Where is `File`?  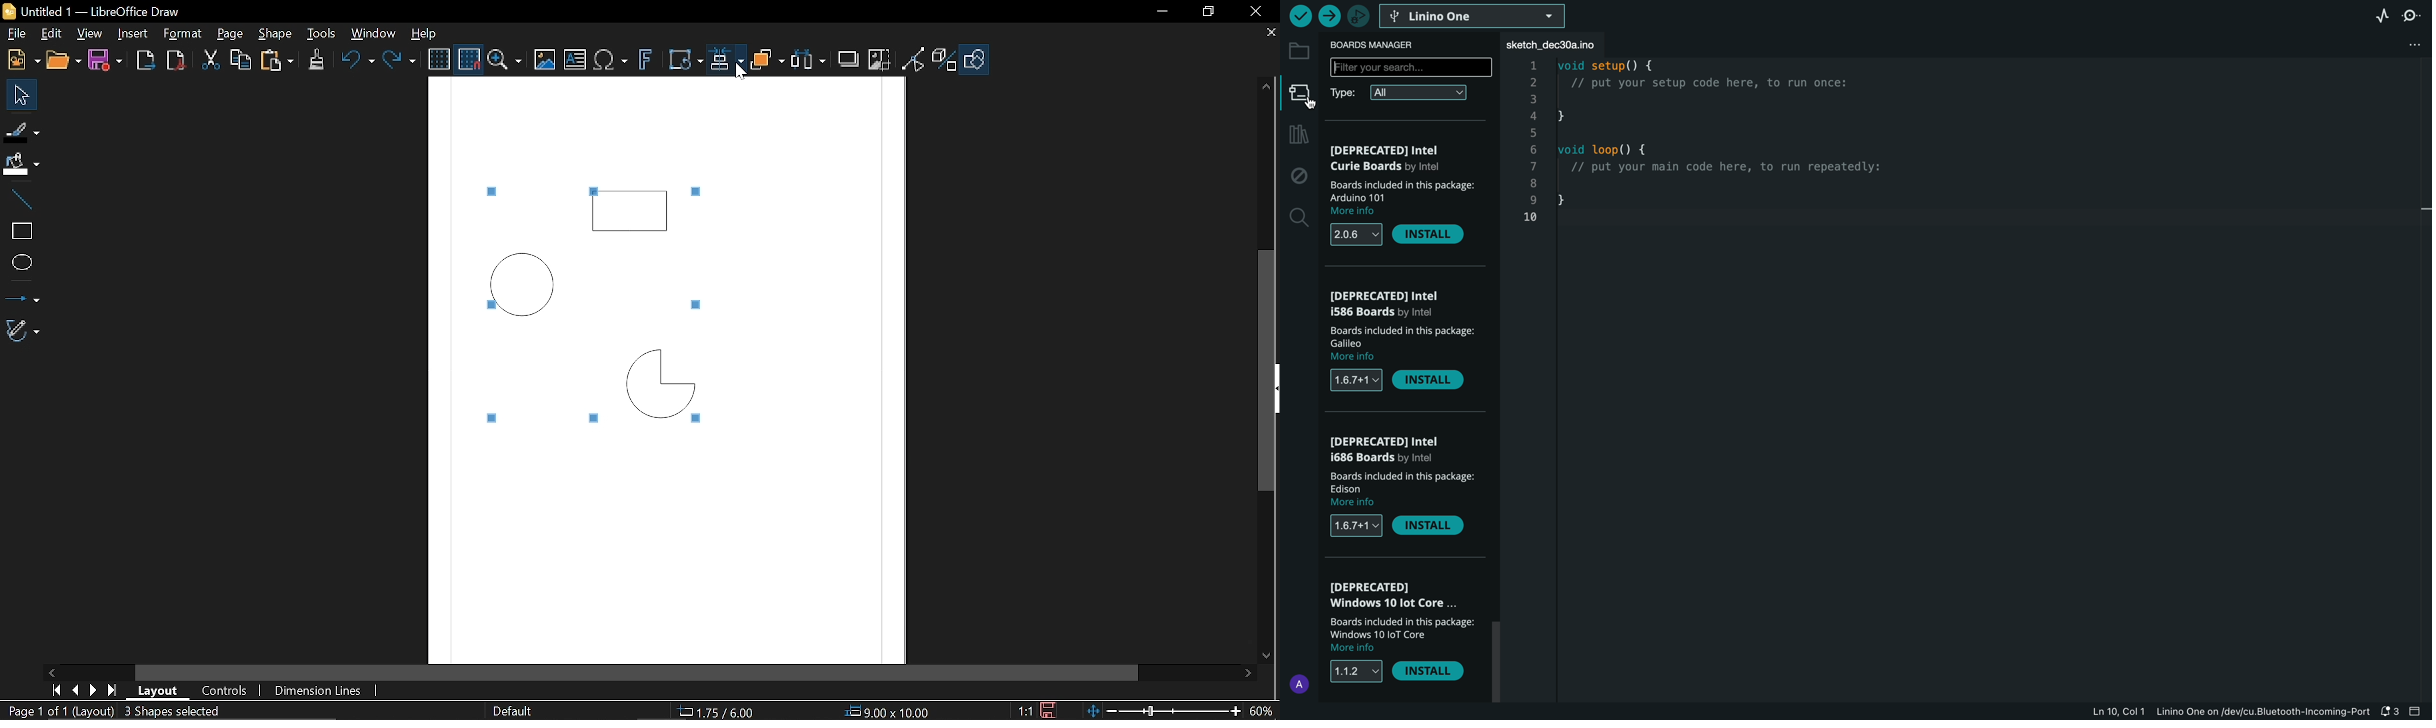 File is located at coordinates (17, 36).